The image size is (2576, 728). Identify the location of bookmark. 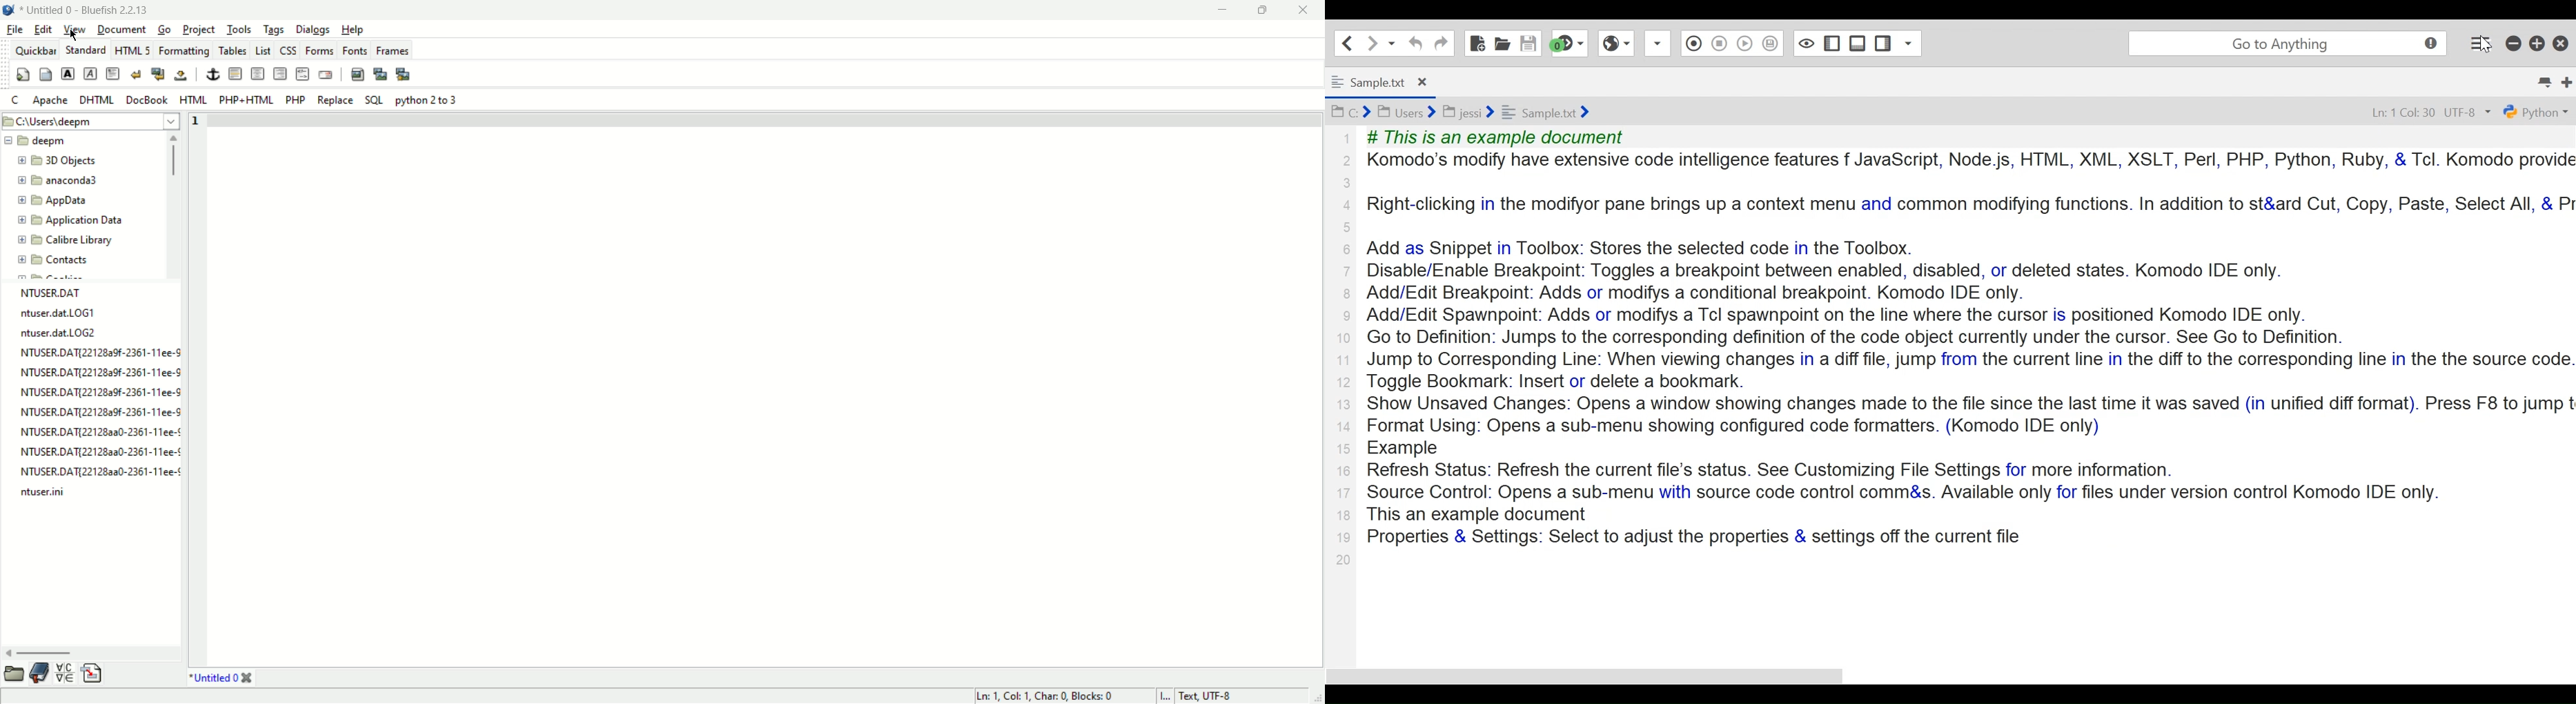
(42, 674).